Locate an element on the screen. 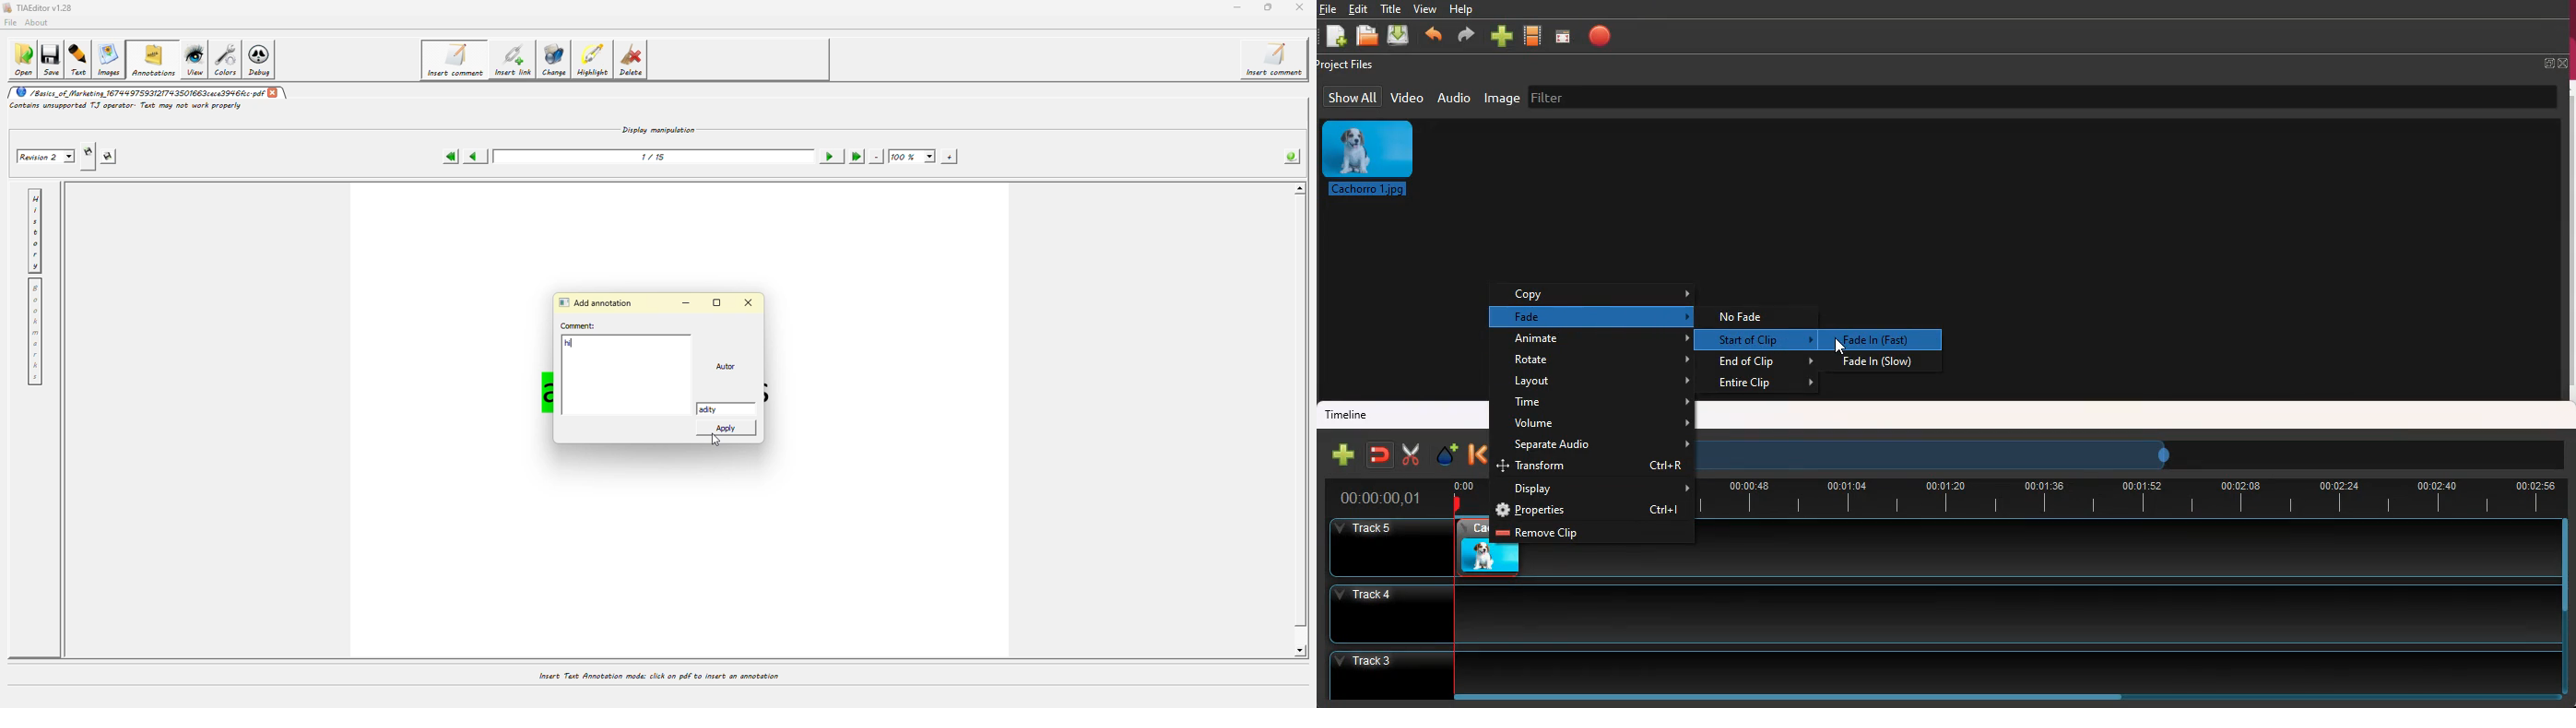 The image size is (2576, 728). end of clip is located at coordinates (1764, 362).